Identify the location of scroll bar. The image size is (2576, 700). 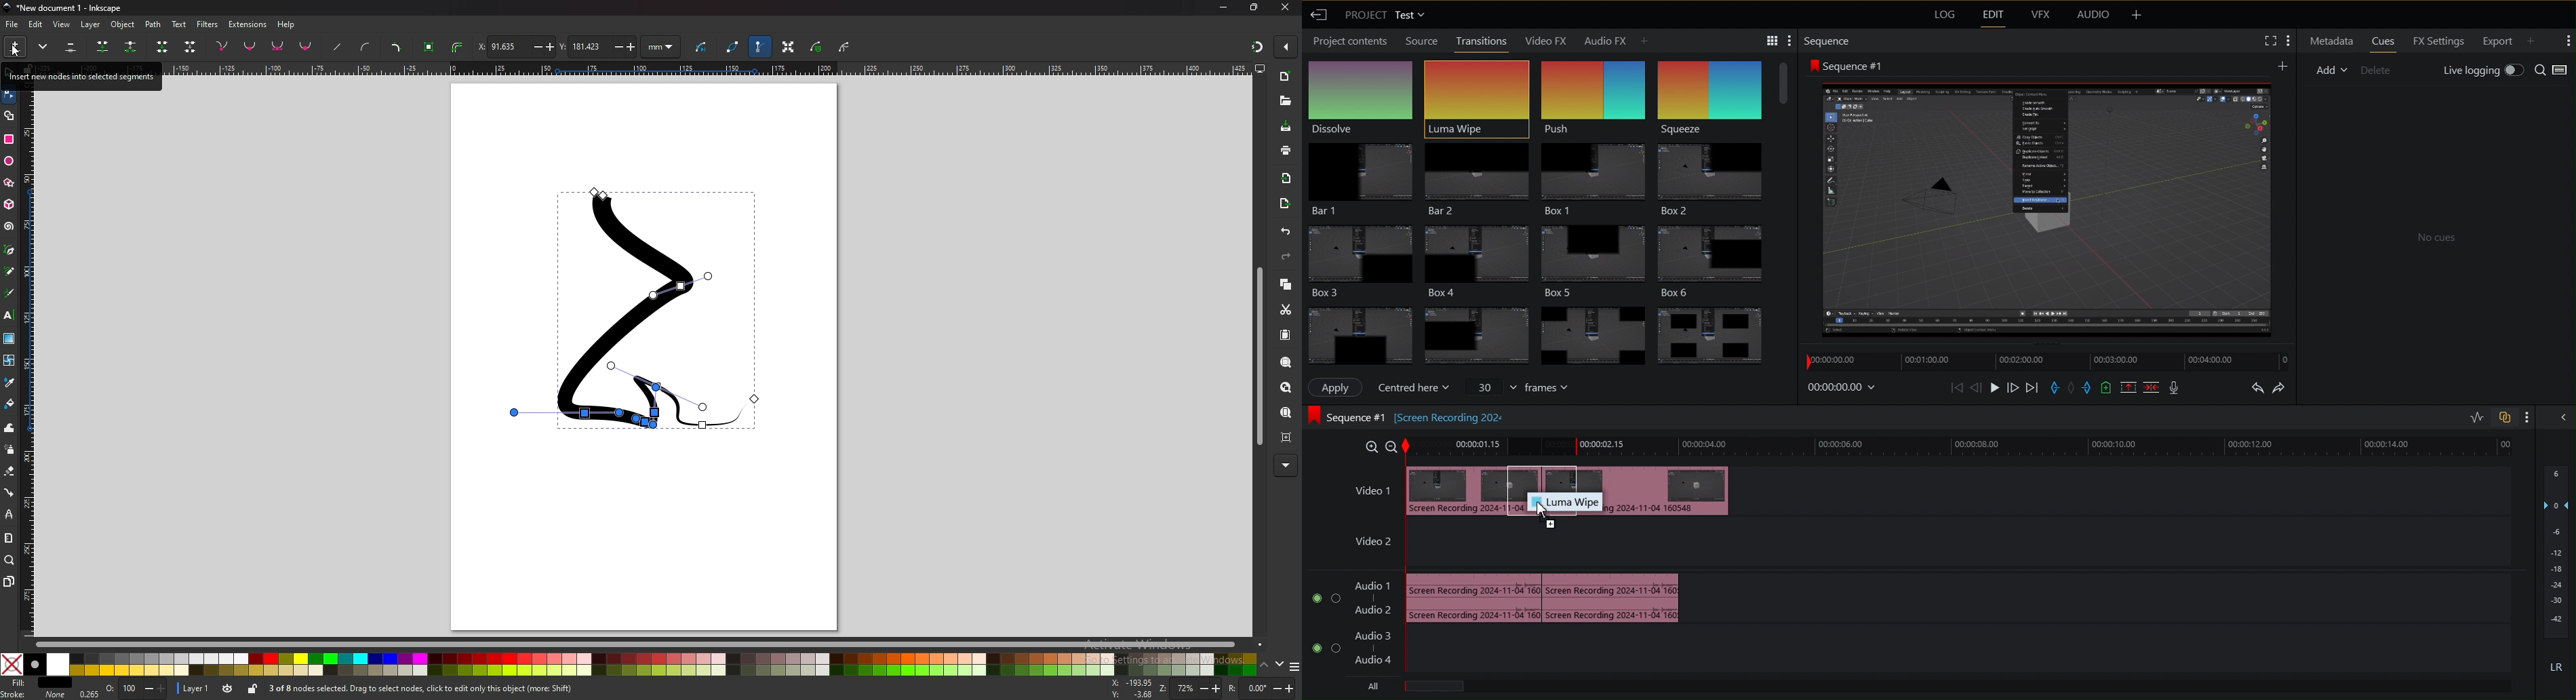
(1257, 357).